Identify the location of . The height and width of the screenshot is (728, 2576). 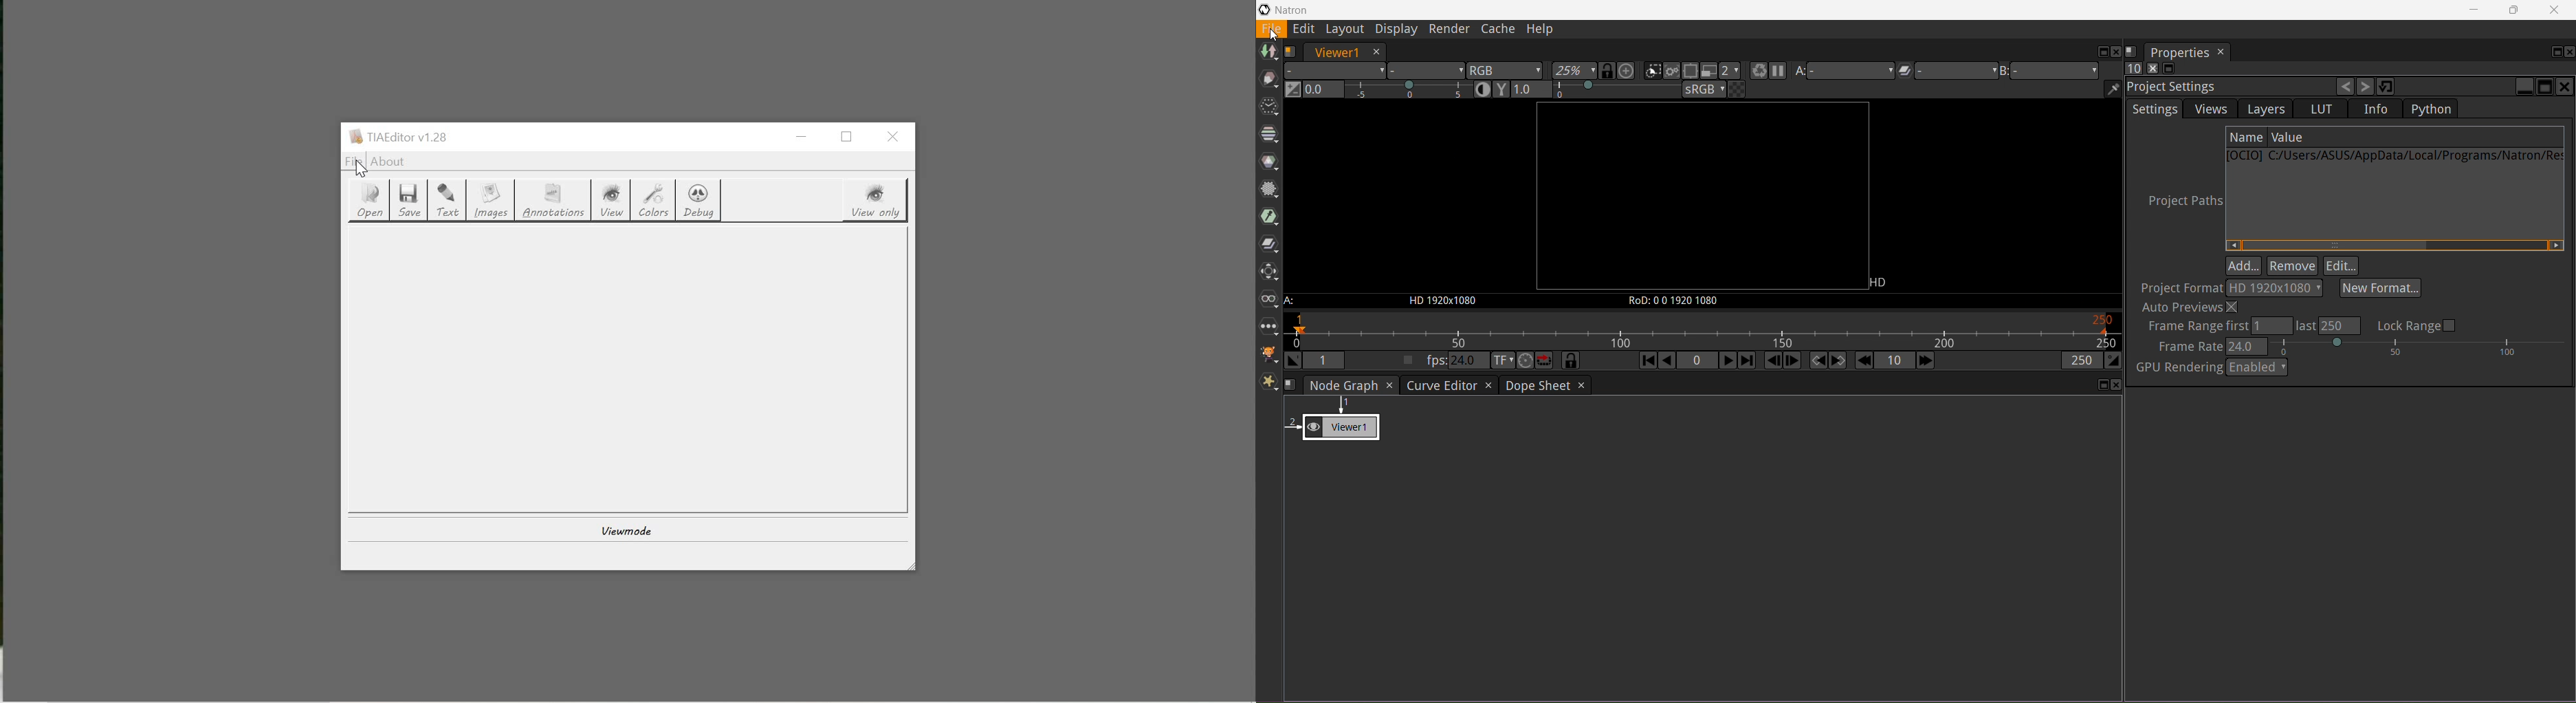
(802, 135).